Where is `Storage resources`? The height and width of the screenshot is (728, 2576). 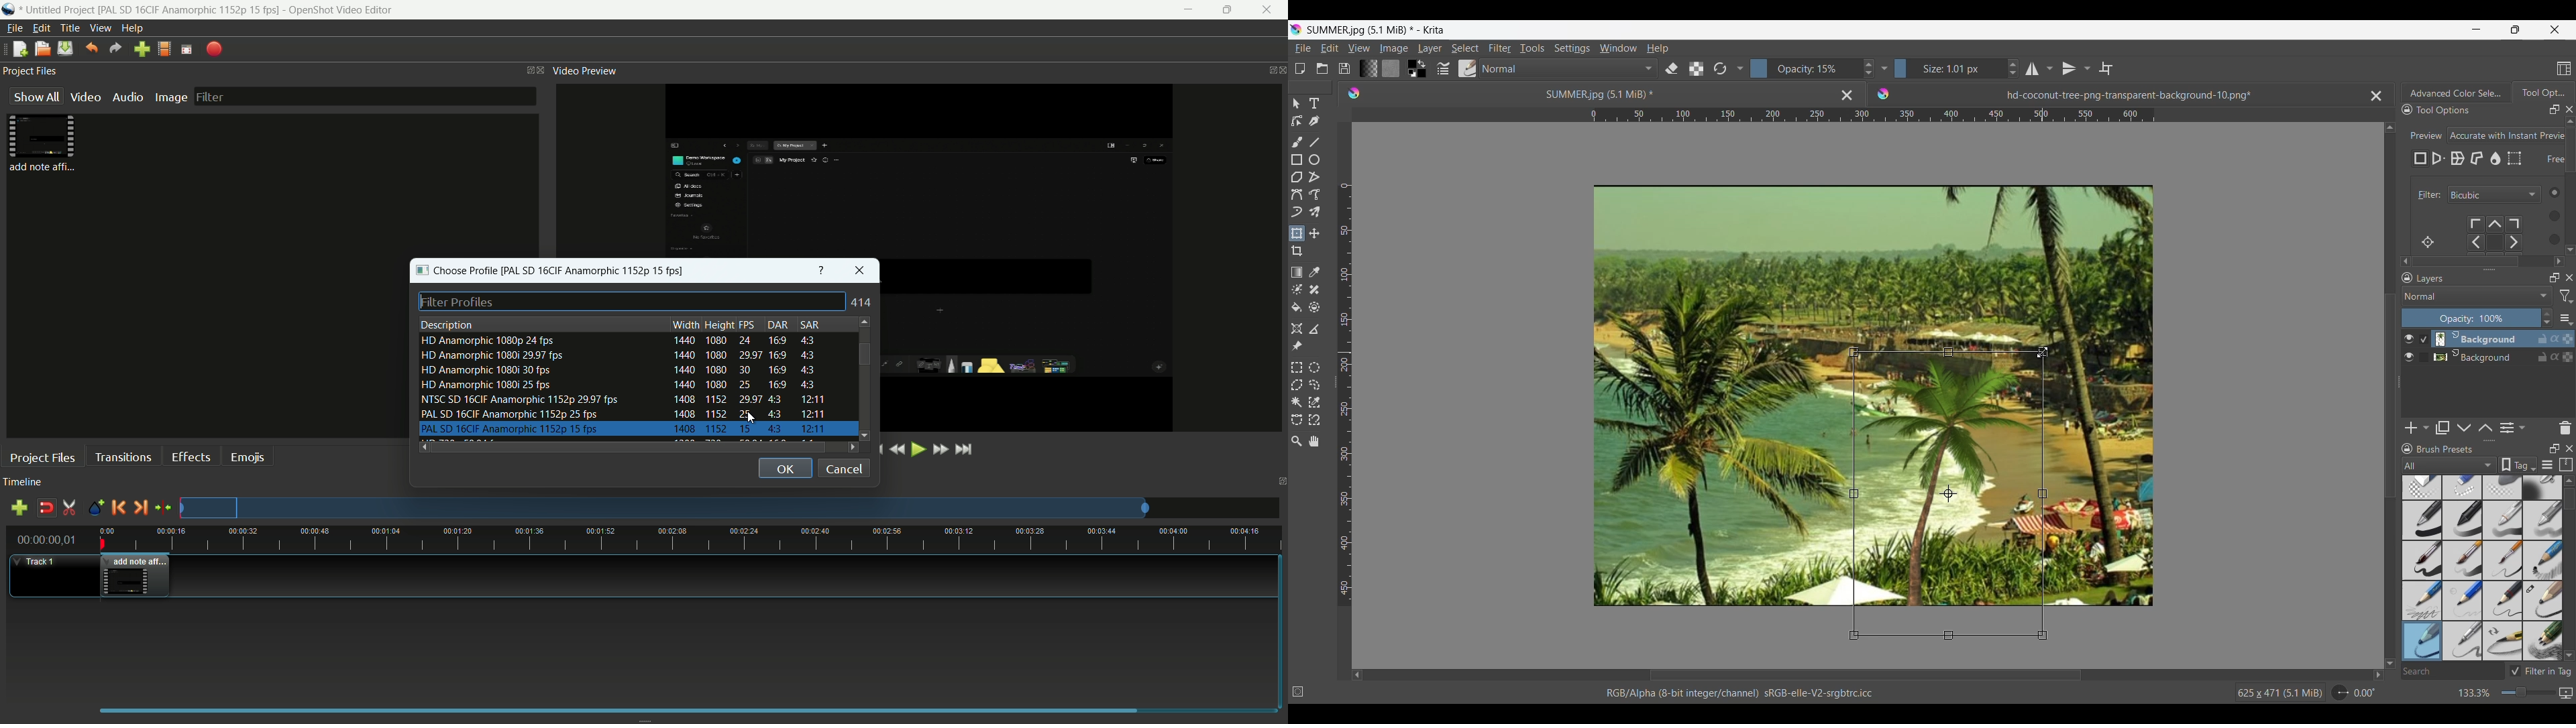 Storage resources is located at coordinates (2567, 464).